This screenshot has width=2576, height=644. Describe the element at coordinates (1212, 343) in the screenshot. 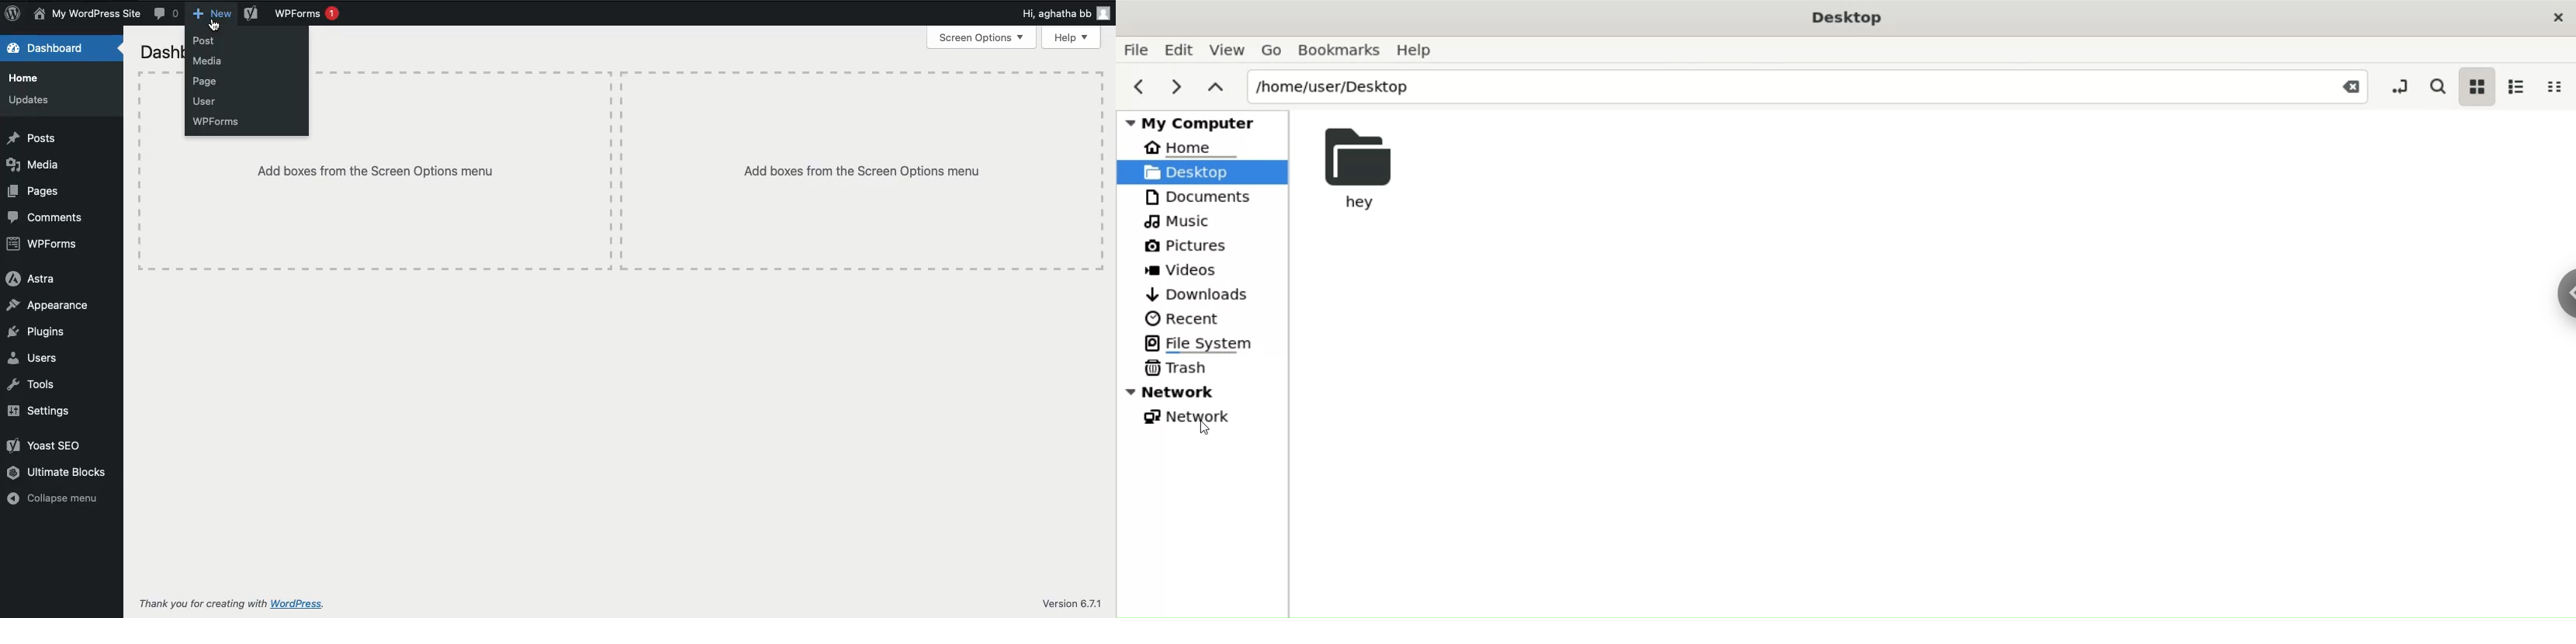

I see `File System` at that location.